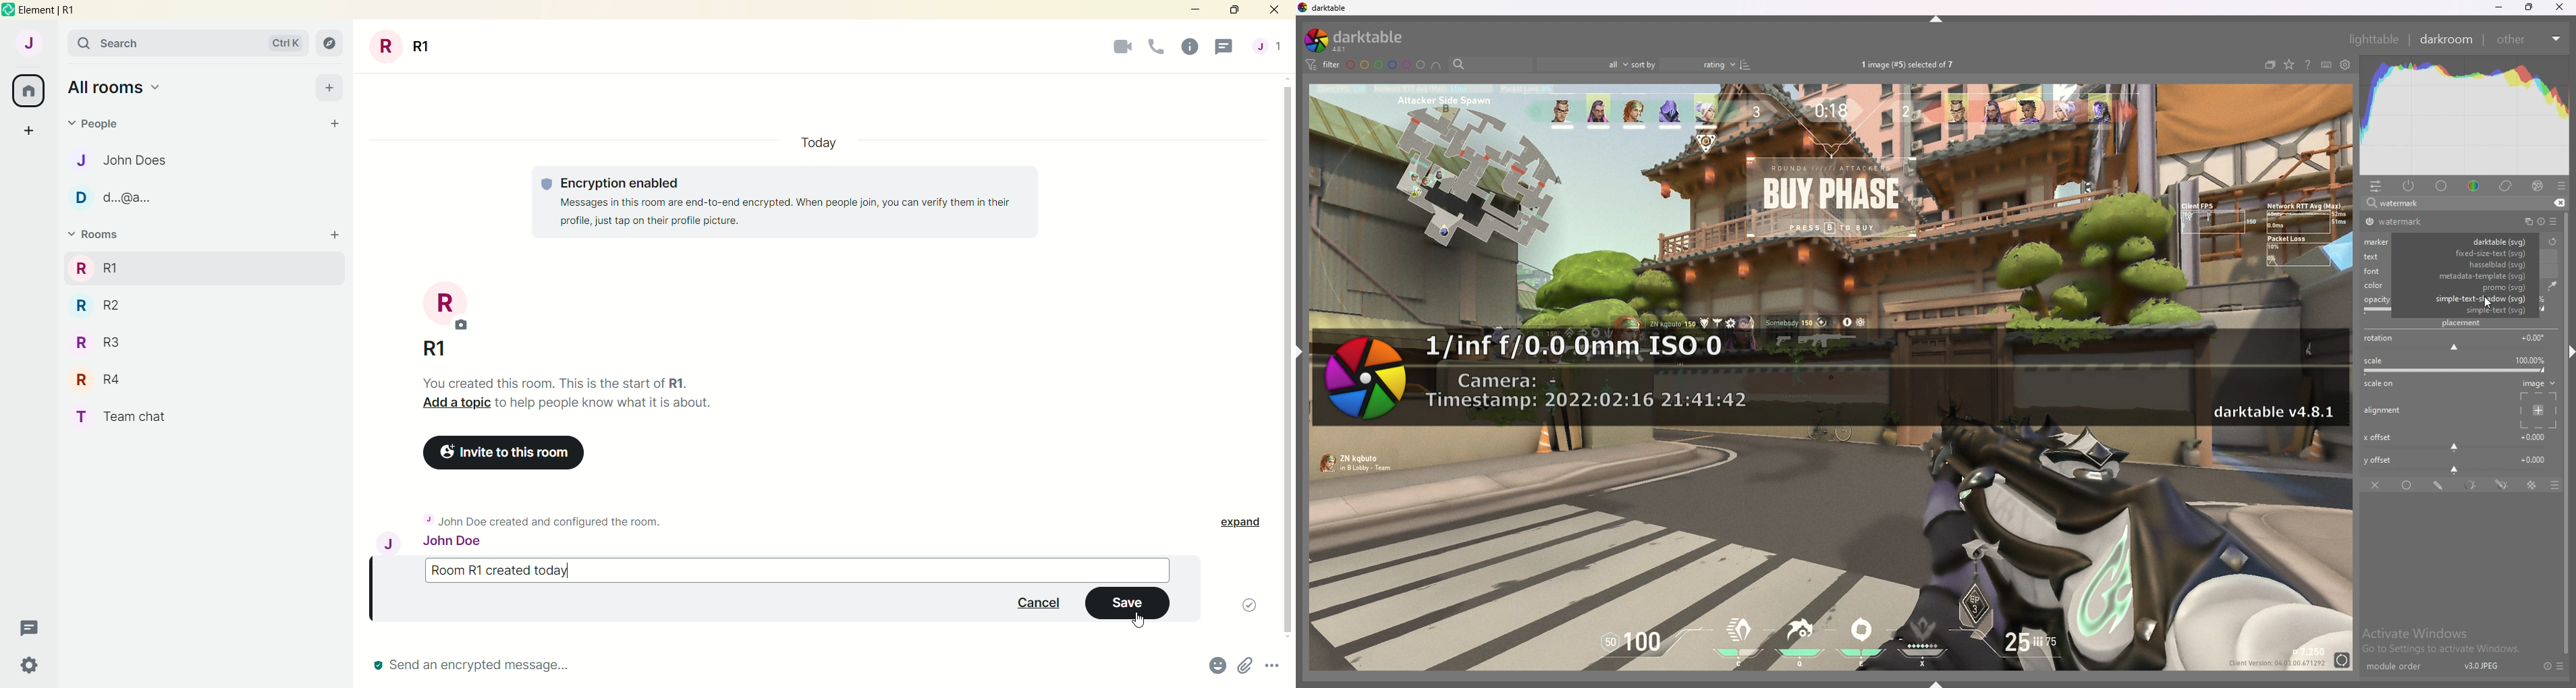 The image size is (2576, 700). I want to click on R R4, so click(94, 378).